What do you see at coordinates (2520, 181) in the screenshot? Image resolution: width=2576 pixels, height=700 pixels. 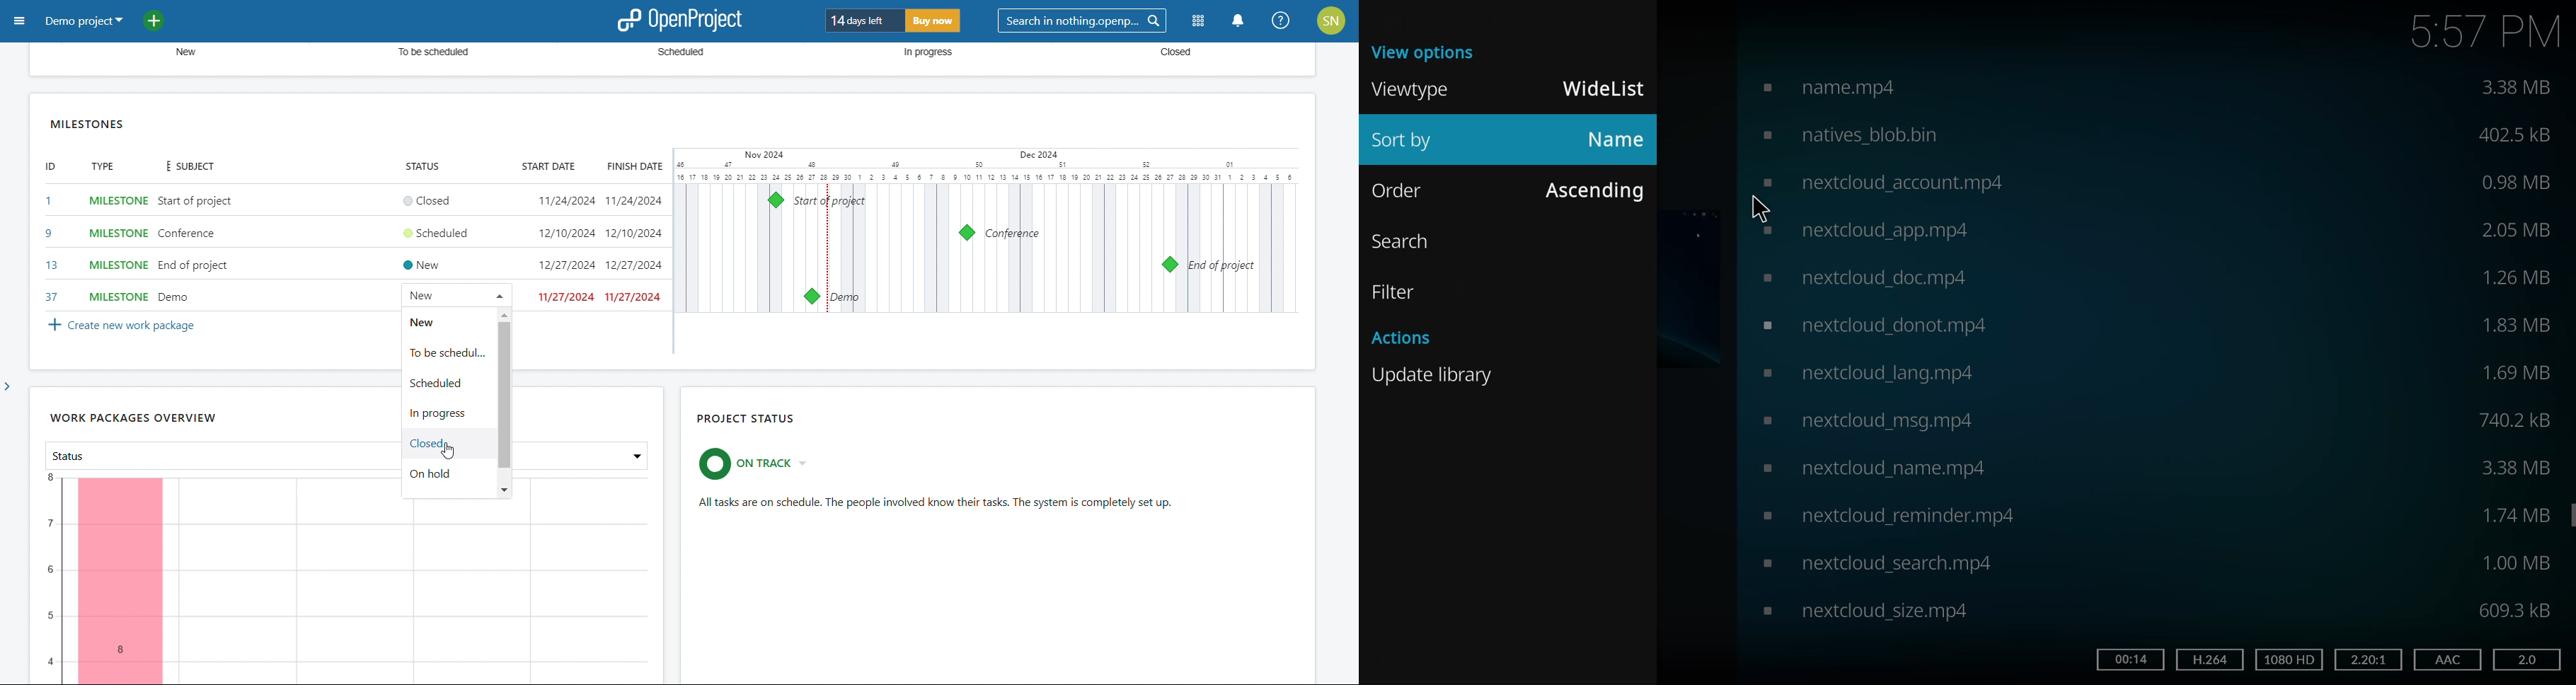 I see `size` at bounding box center [2520, 181].